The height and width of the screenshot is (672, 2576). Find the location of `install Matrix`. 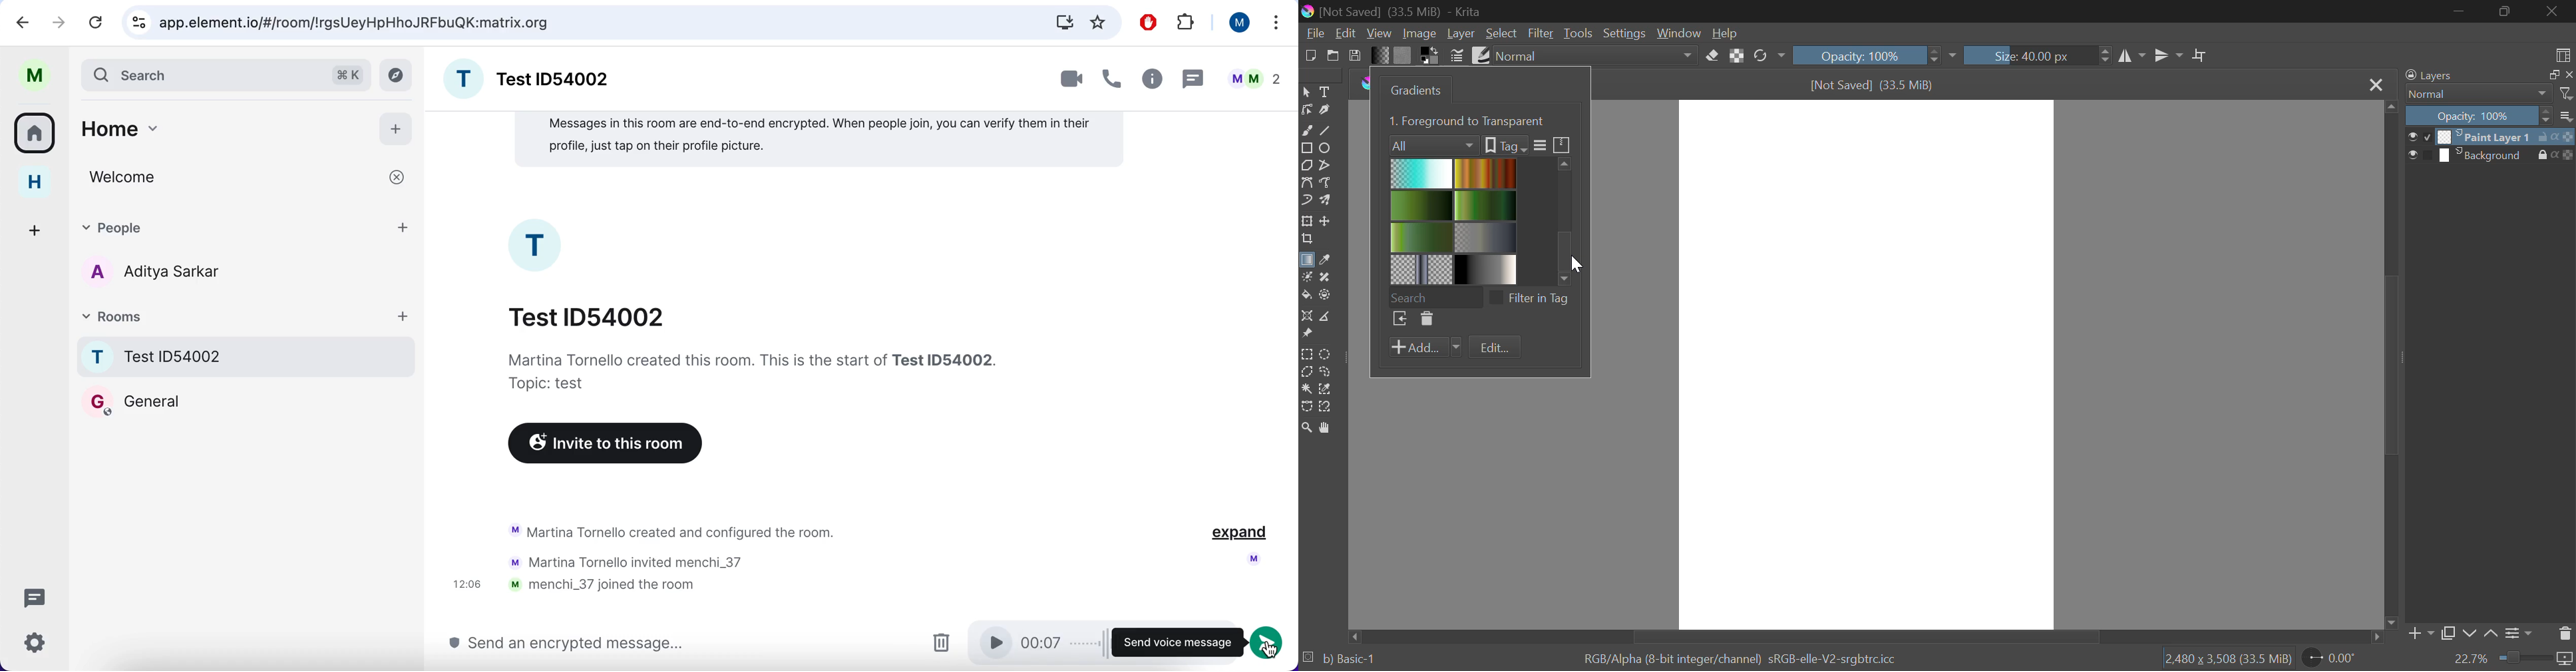

install Matrix is located at coordinates (1065, 22).